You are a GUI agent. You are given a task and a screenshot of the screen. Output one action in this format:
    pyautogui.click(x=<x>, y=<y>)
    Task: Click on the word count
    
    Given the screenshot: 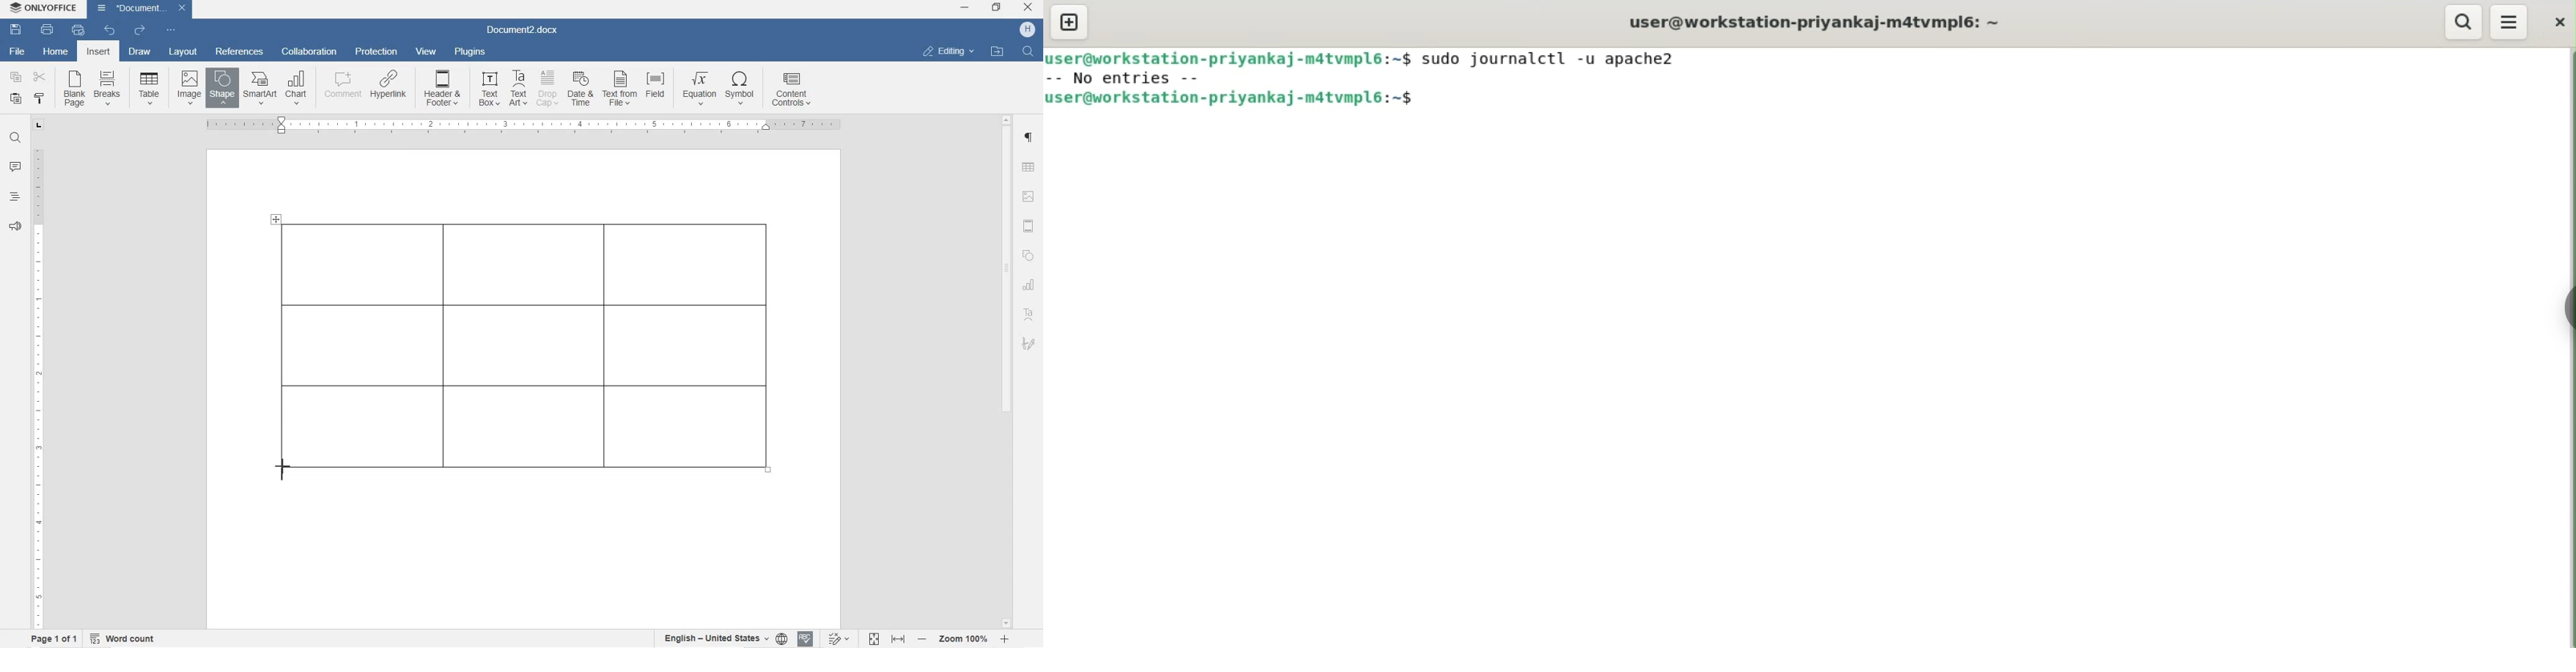 What is the action you would take?
    pyautogui.click(x=124, y=638)
    